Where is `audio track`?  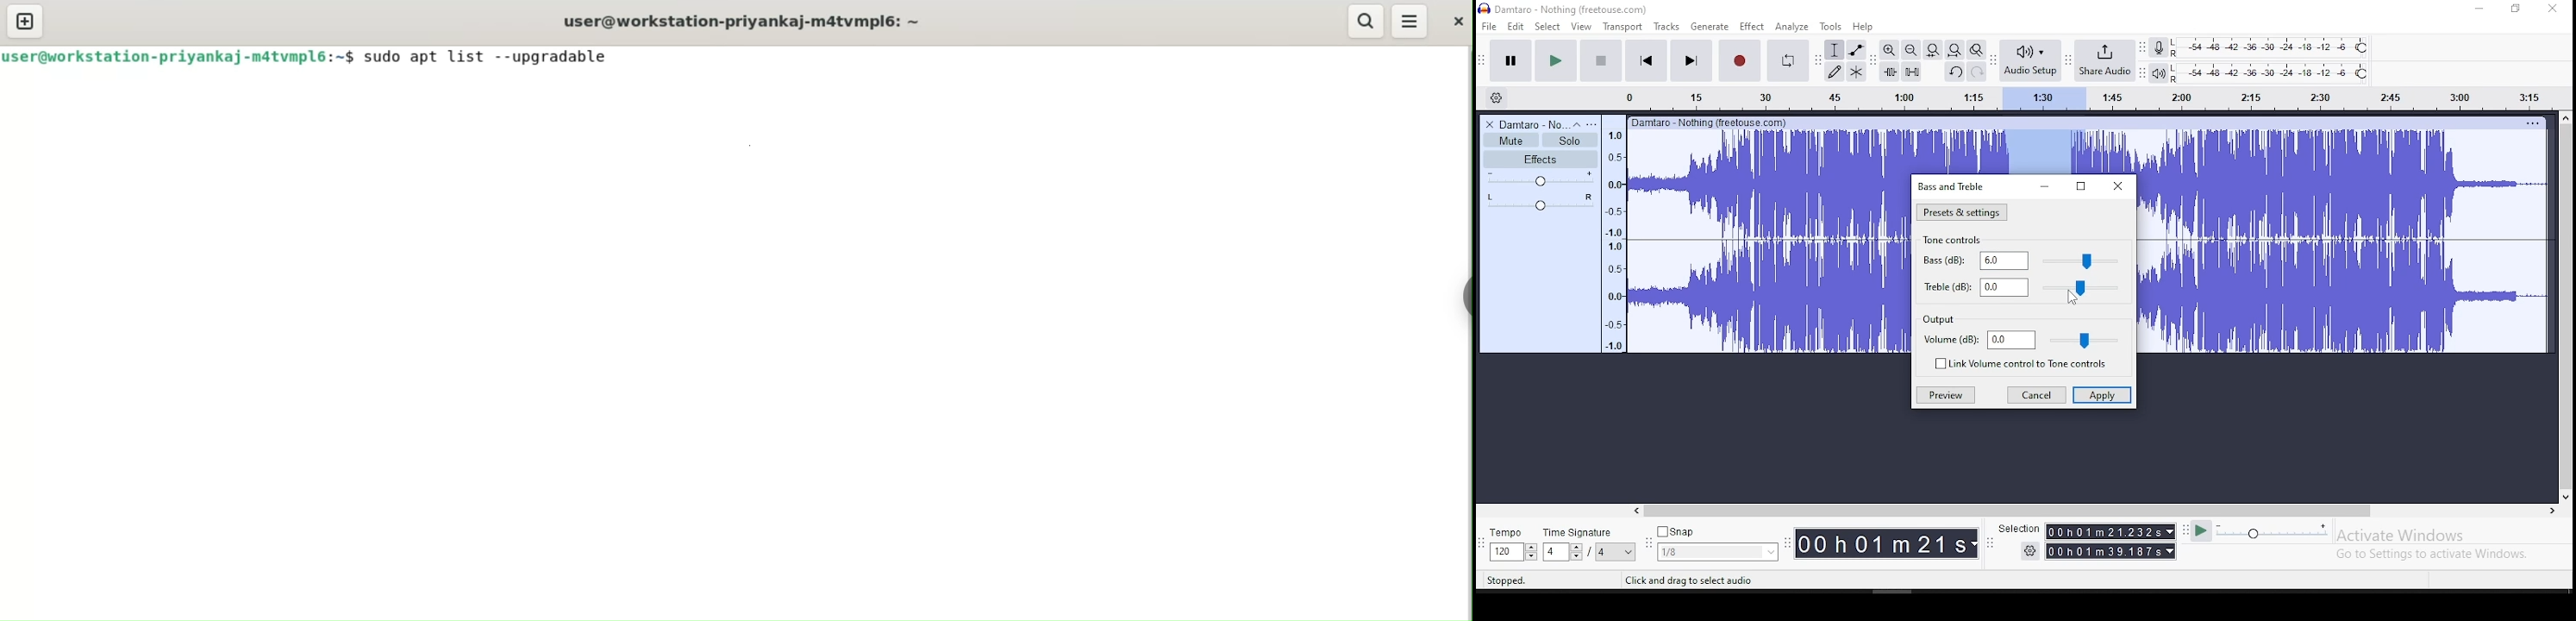 audio track is located at coordinates (2344, 184).